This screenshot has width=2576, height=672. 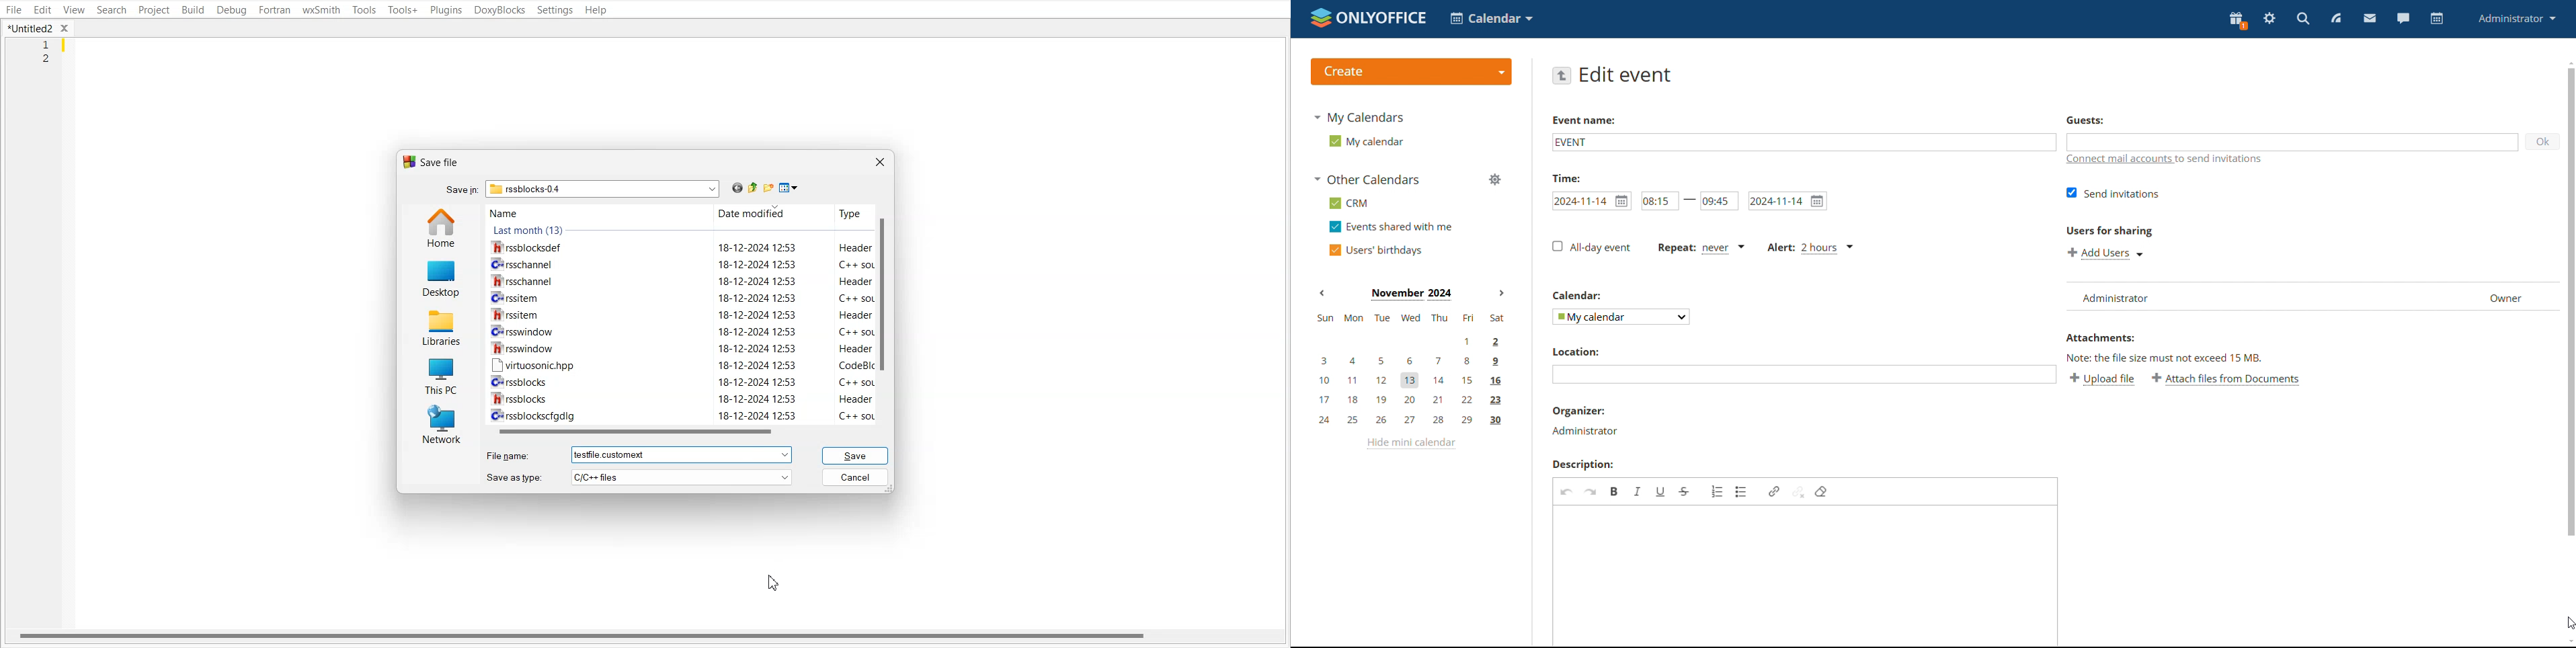 What do you see at coordinates (74, 10) in the screenshot?
I see `View` at bounding box center [74, 10].